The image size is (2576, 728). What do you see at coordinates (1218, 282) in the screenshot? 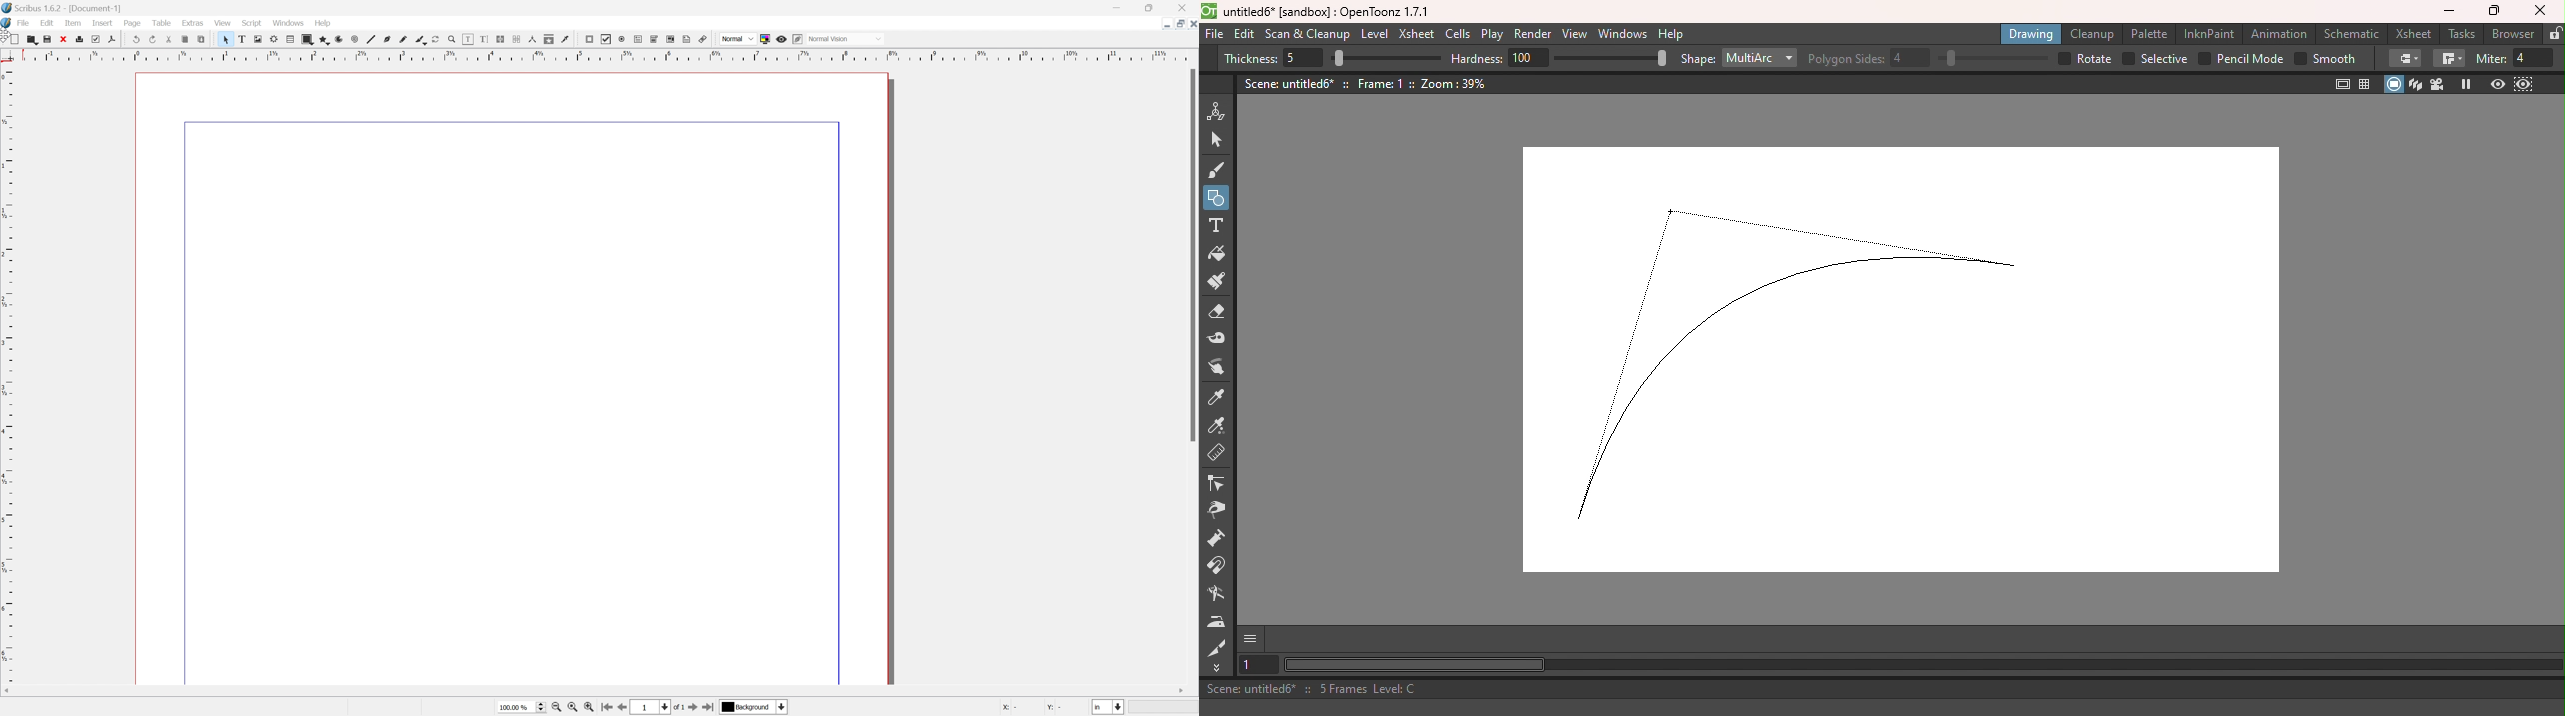
I see `Paint brush` at bounding box center [1218, 282].